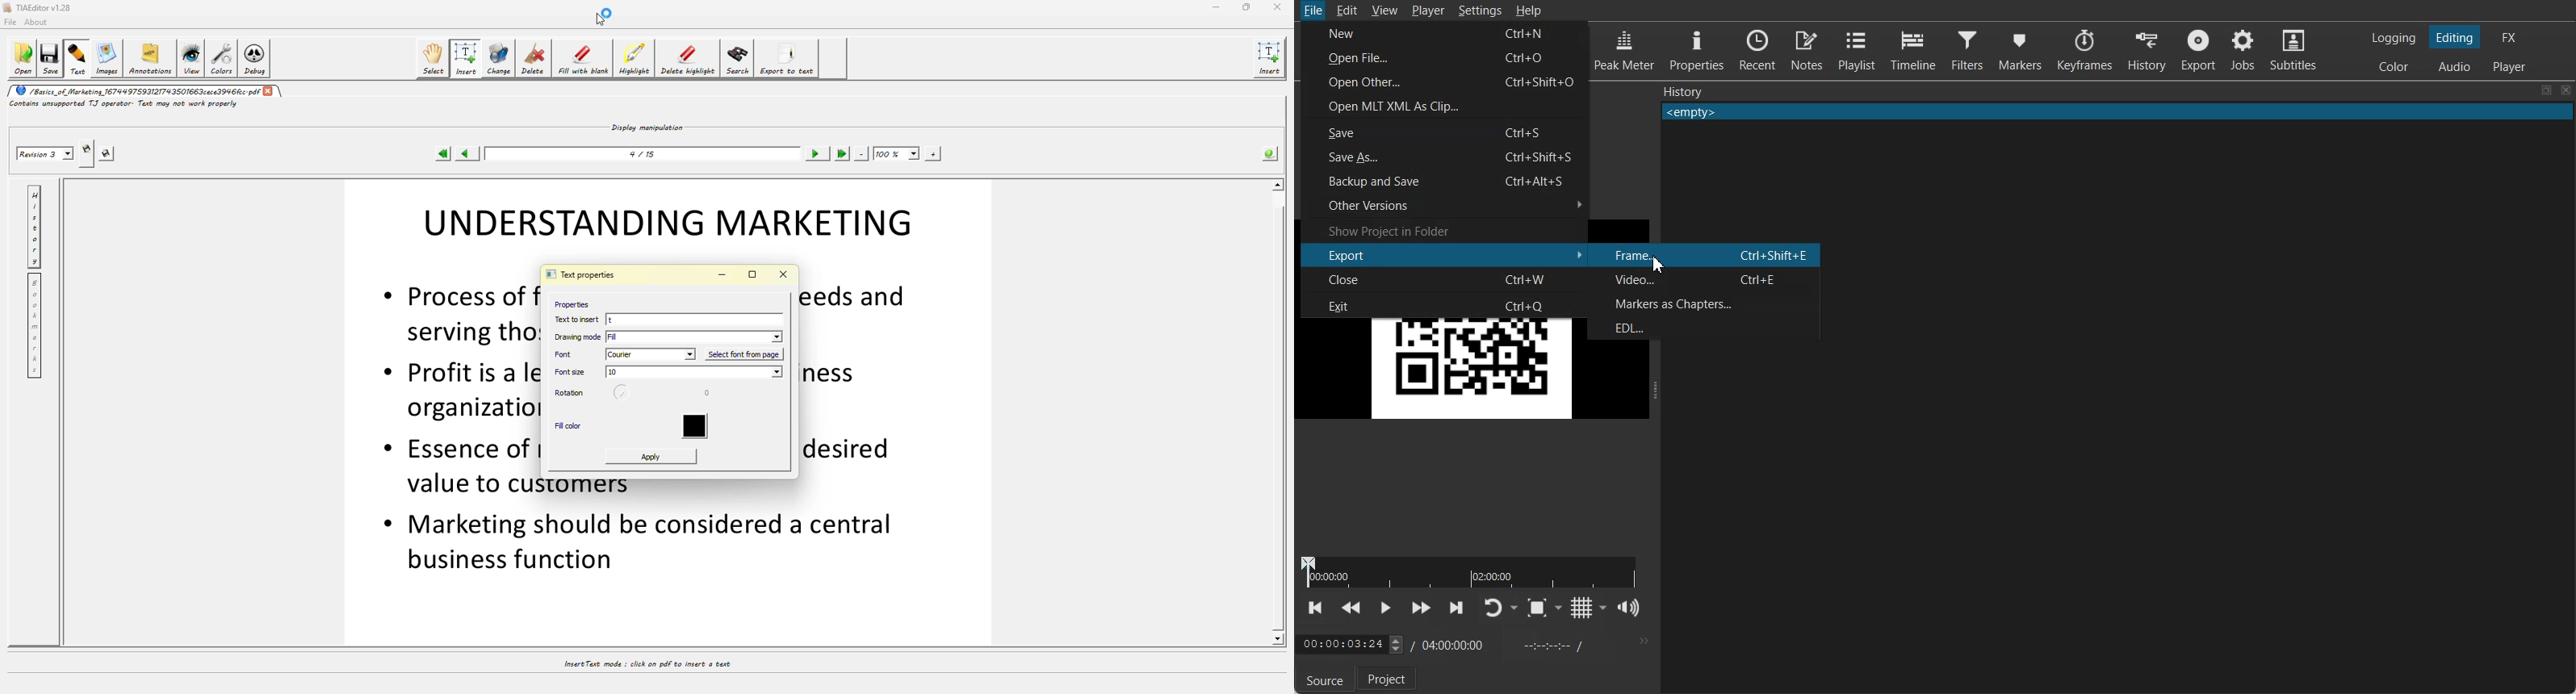 The width and height of the screenshot is (2576, 700). What do you see at coordinates (1515, 608) in the screenshot?
I see `Drop down box` at bounding box center [1515, 608].